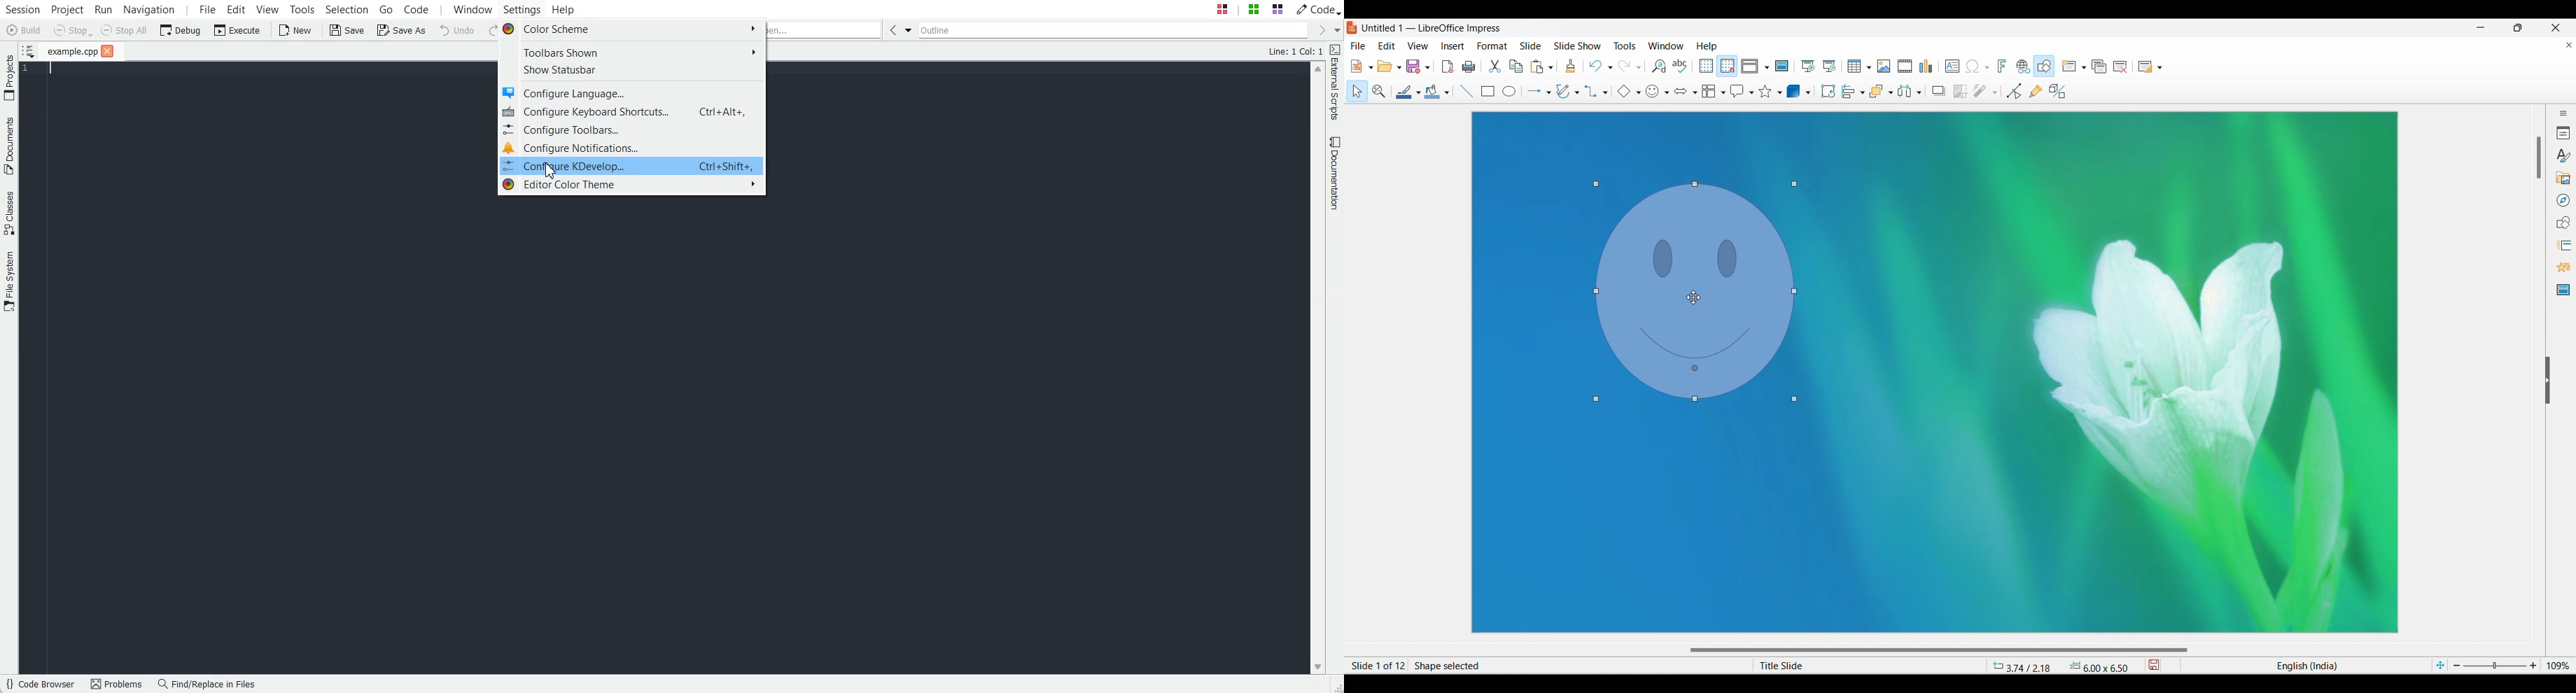 The height and width of the screenshot is (700, 2576). I want to click on Sidebar settings, so click(2563, 113).